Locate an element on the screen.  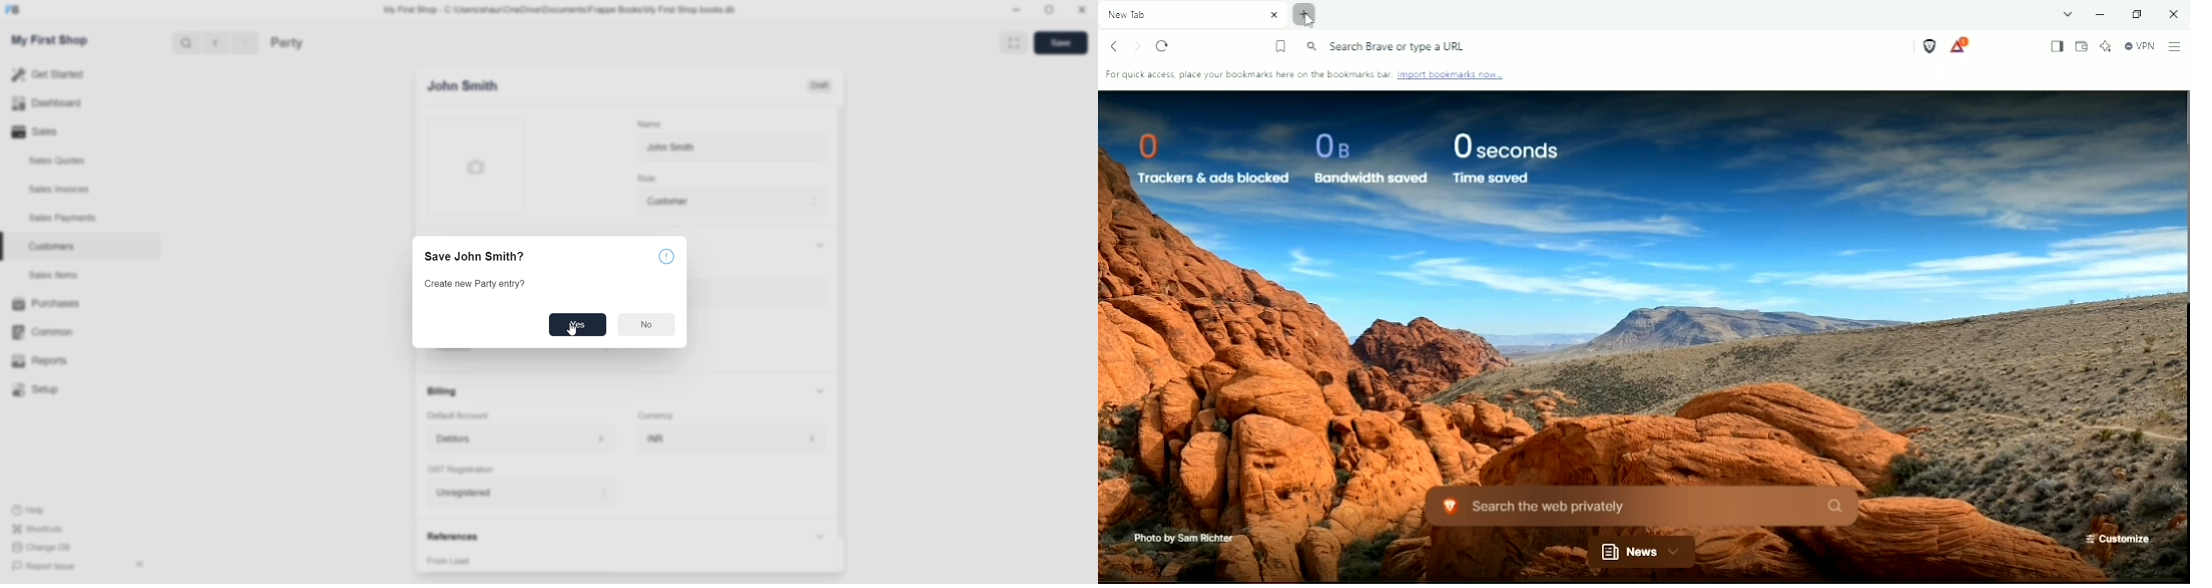
select profile picture is located at coordinates (481, 166).